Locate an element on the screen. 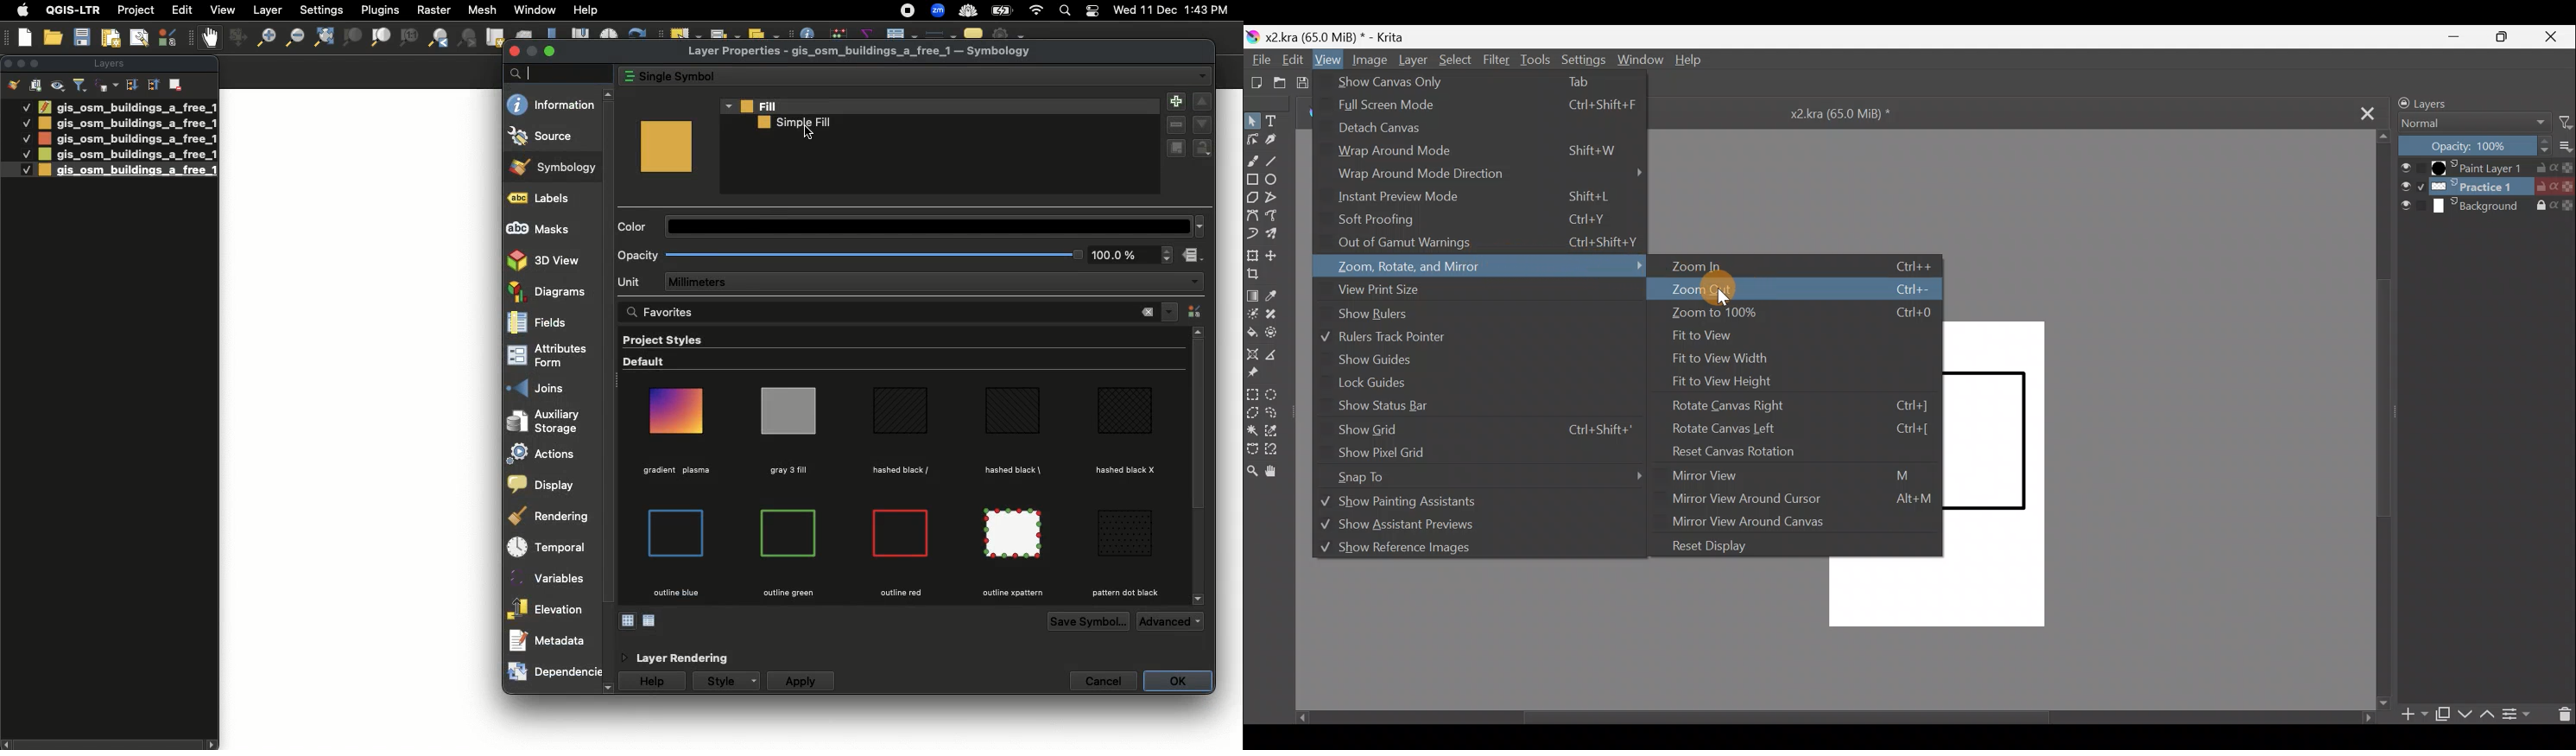 The width and height of the screenshot is (2576, 756). Zoom tool is located at coordinates (1255, 472).